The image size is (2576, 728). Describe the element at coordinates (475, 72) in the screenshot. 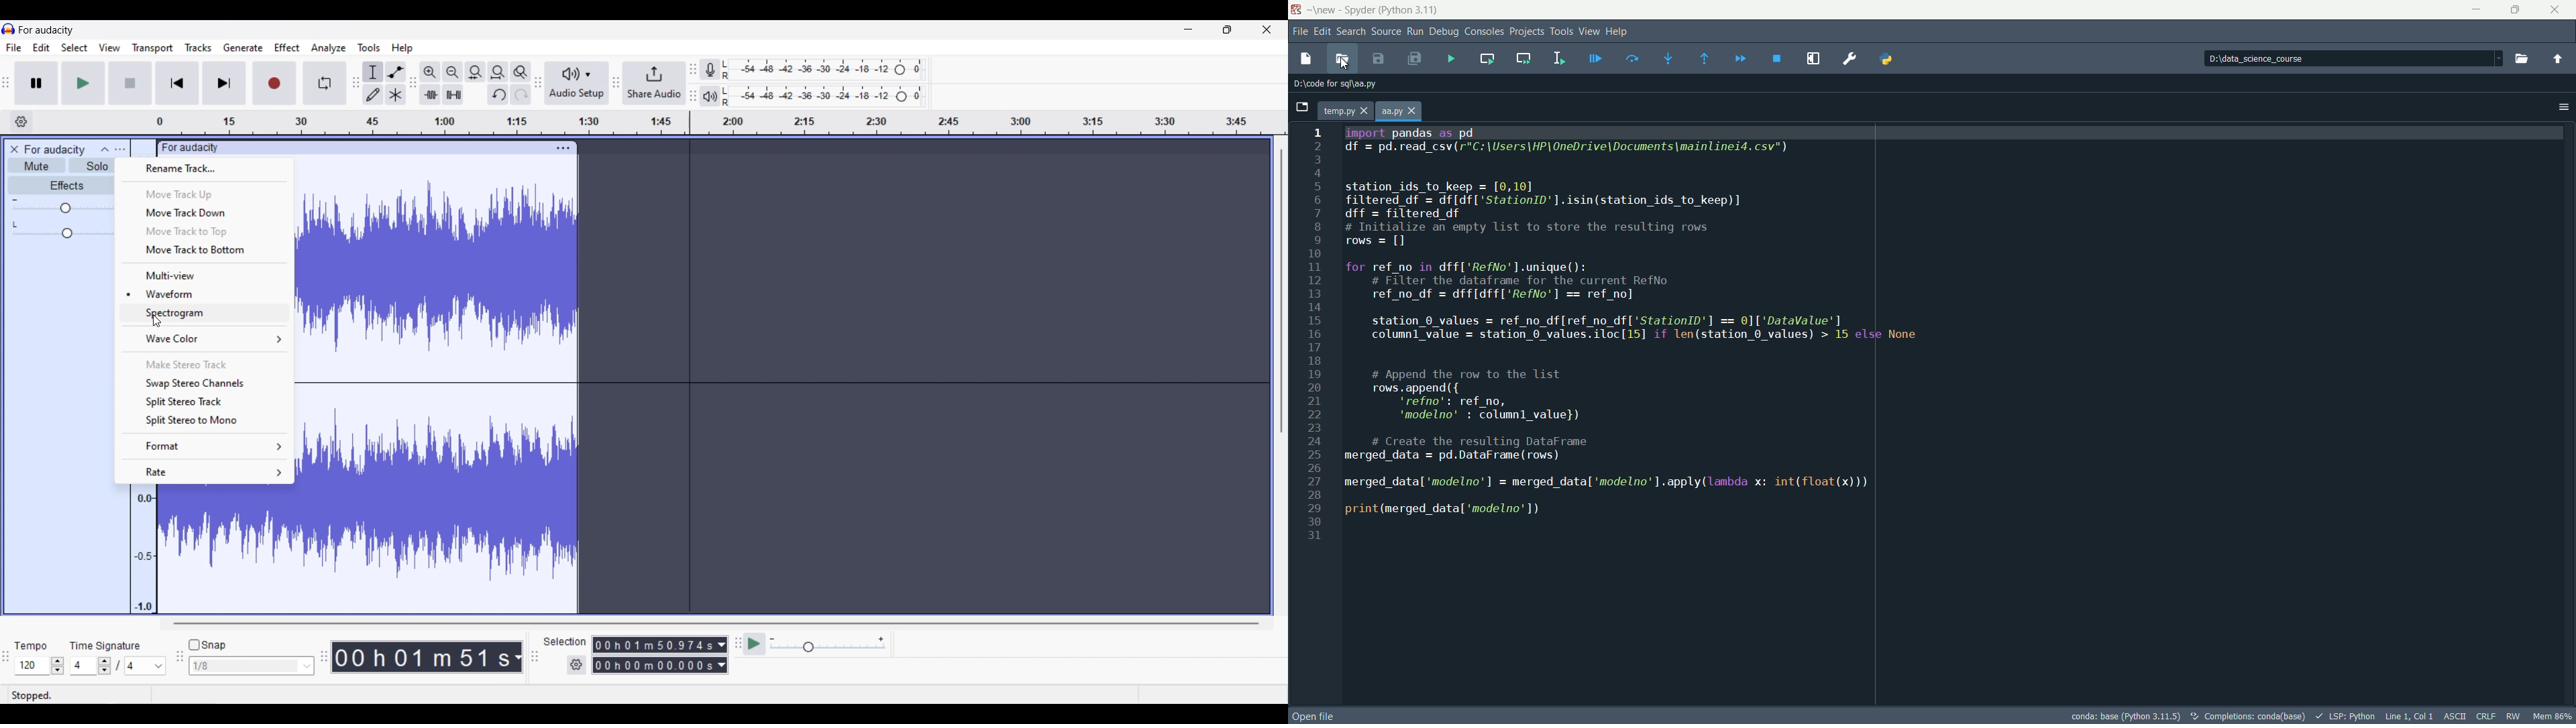

I see `Fit selection to width` at that location.